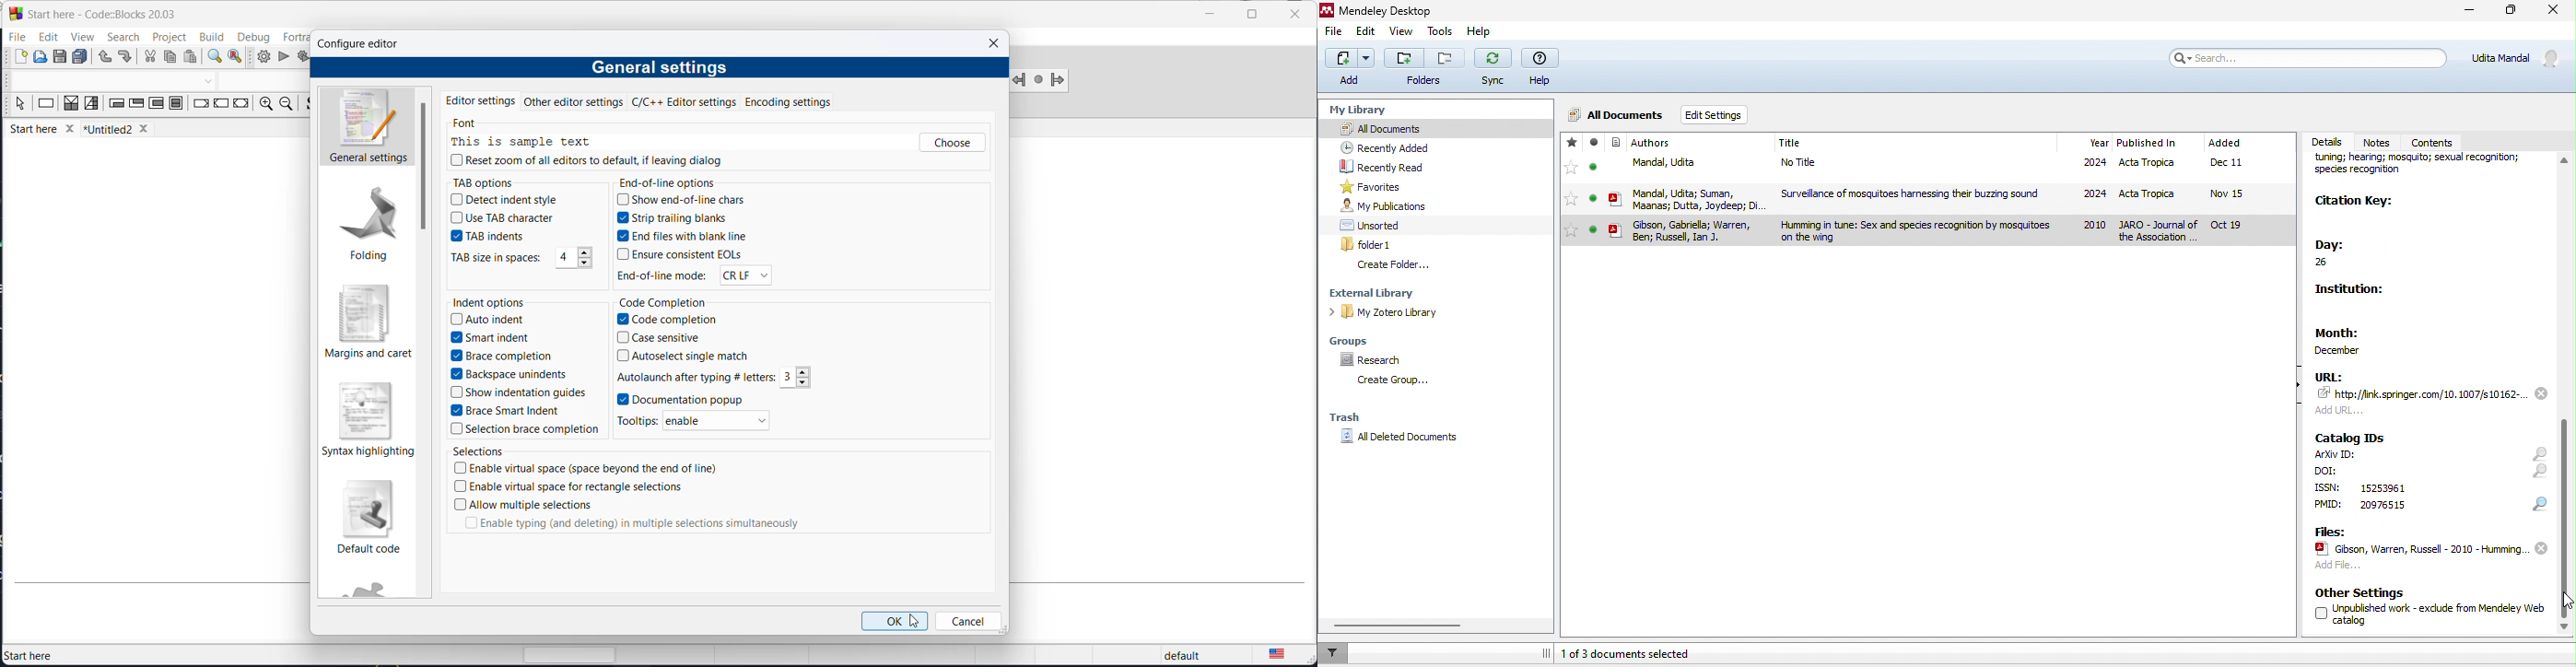 Image resolution: width=2576 pixels, height=672 pixels. I want to click on selection, so click(92, 104).